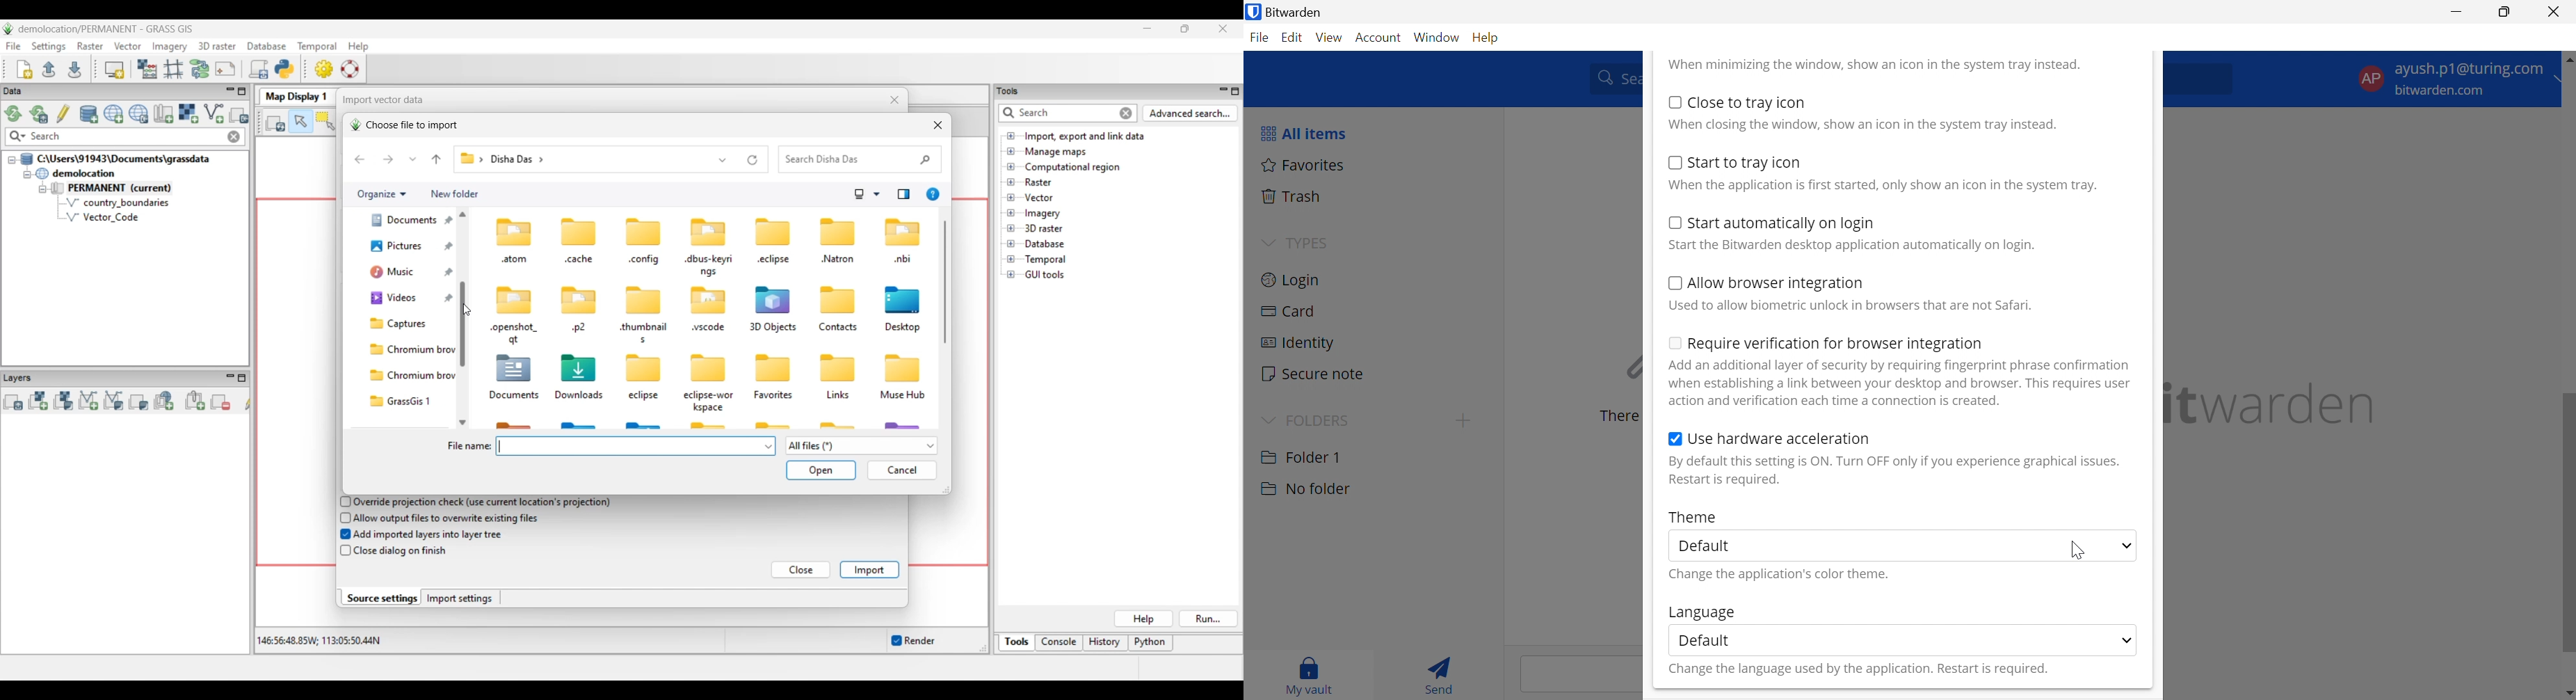  What do you see at coordinates (1293, 196) in the screenshot?
I see `Trash` at bounding box center [1293, 196].